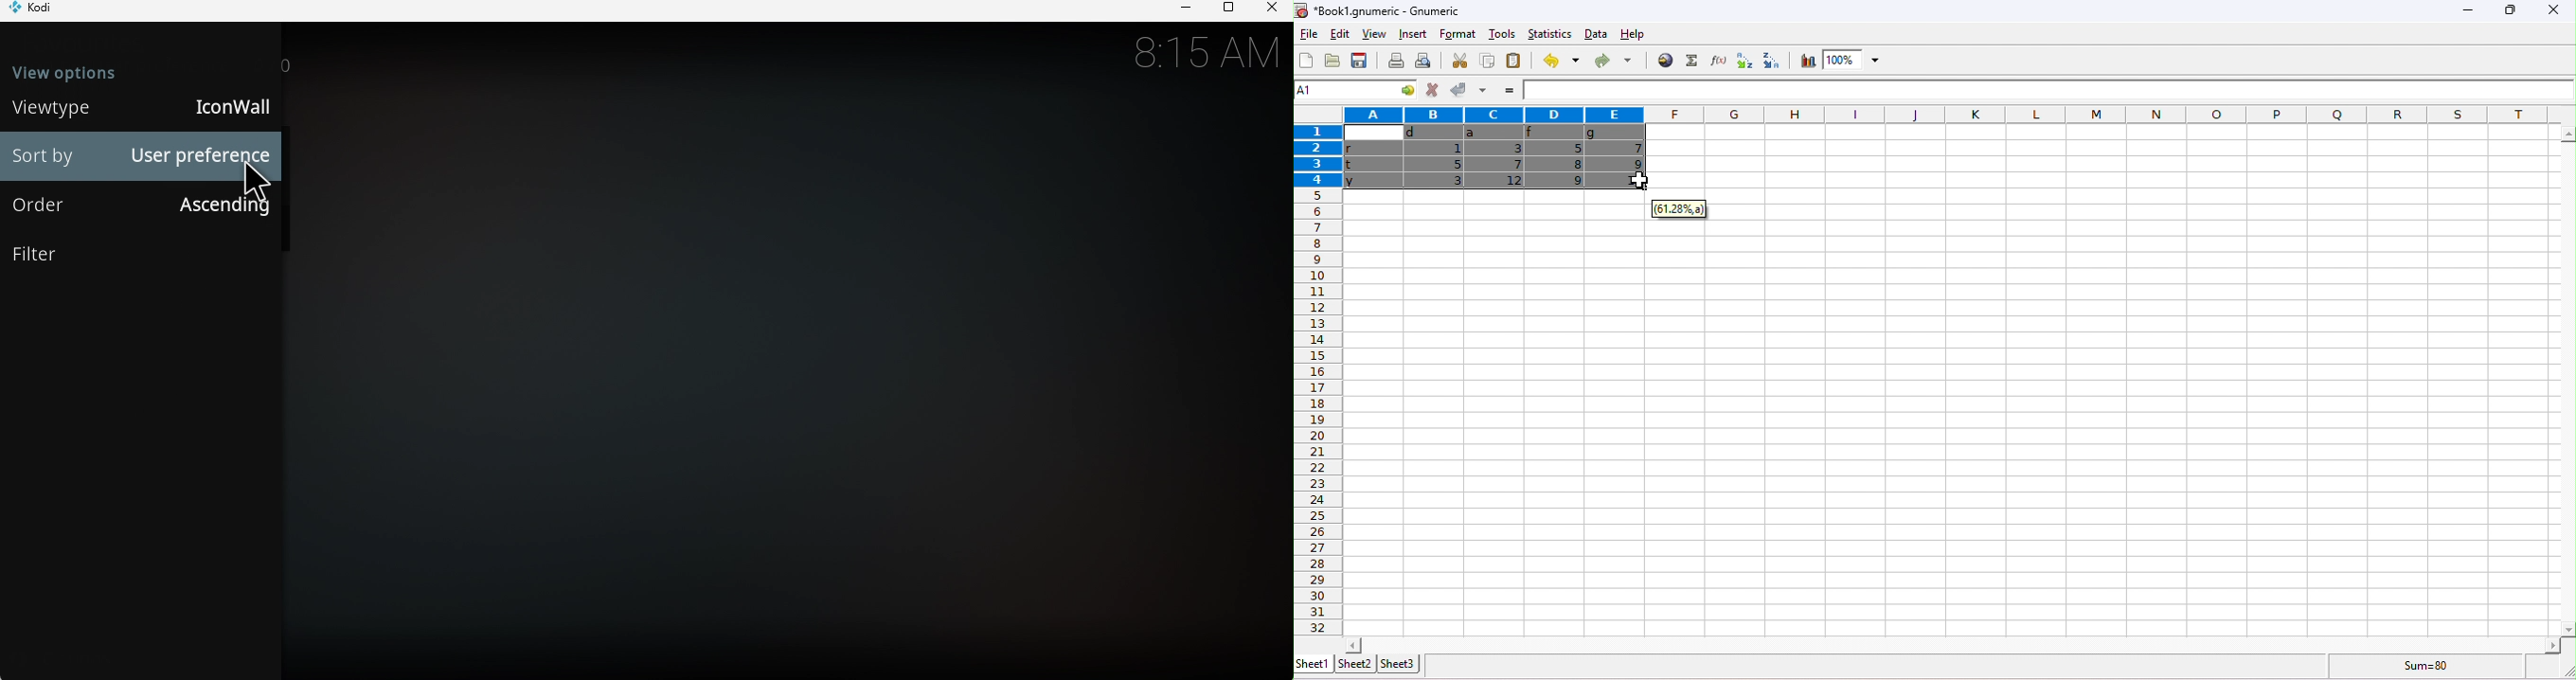 The width and height of the screenshot is (2576, 700). I want to click on print, so click(1395, 60).